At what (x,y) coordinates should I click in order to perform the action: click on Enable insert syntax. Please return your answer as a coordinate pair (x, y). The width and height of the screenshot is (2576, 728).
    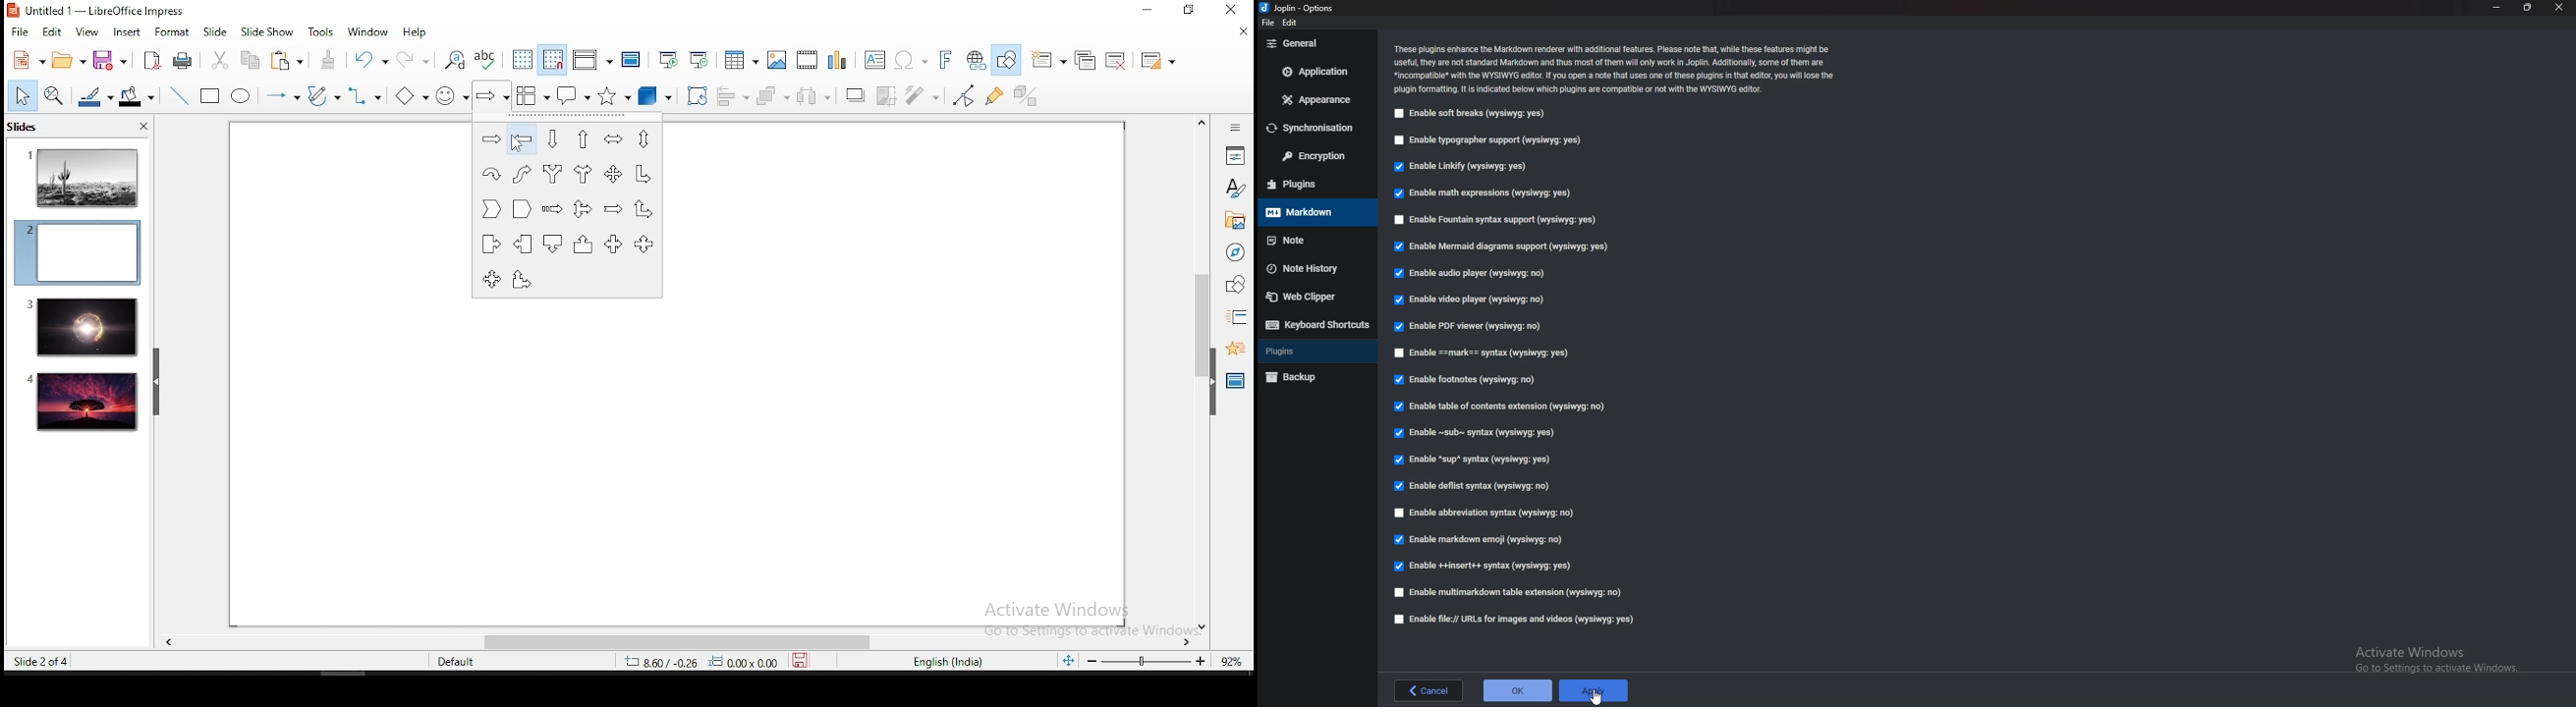
    Looking at the image, I should click on (1483, 565).